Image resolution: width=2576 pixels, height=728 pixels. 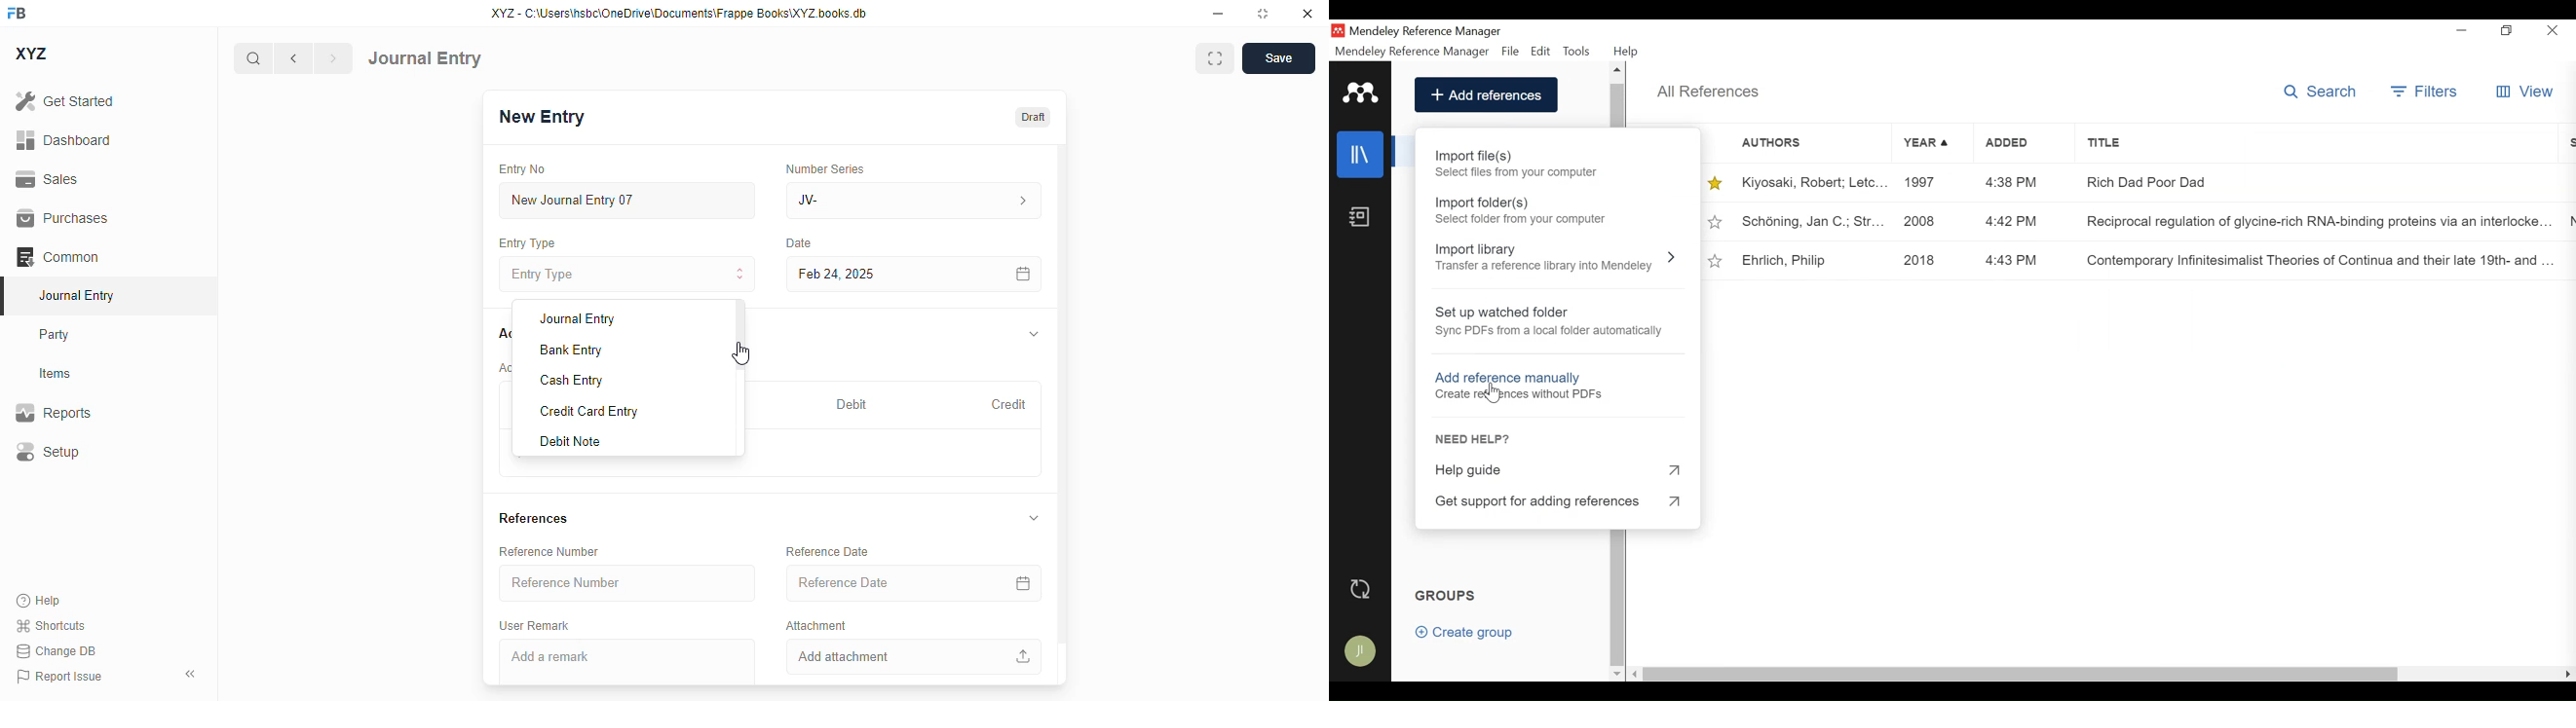 What do you see at coordinates (1511, 51) in the screenshot?
I see `File` at bounding box center [1511, 51].